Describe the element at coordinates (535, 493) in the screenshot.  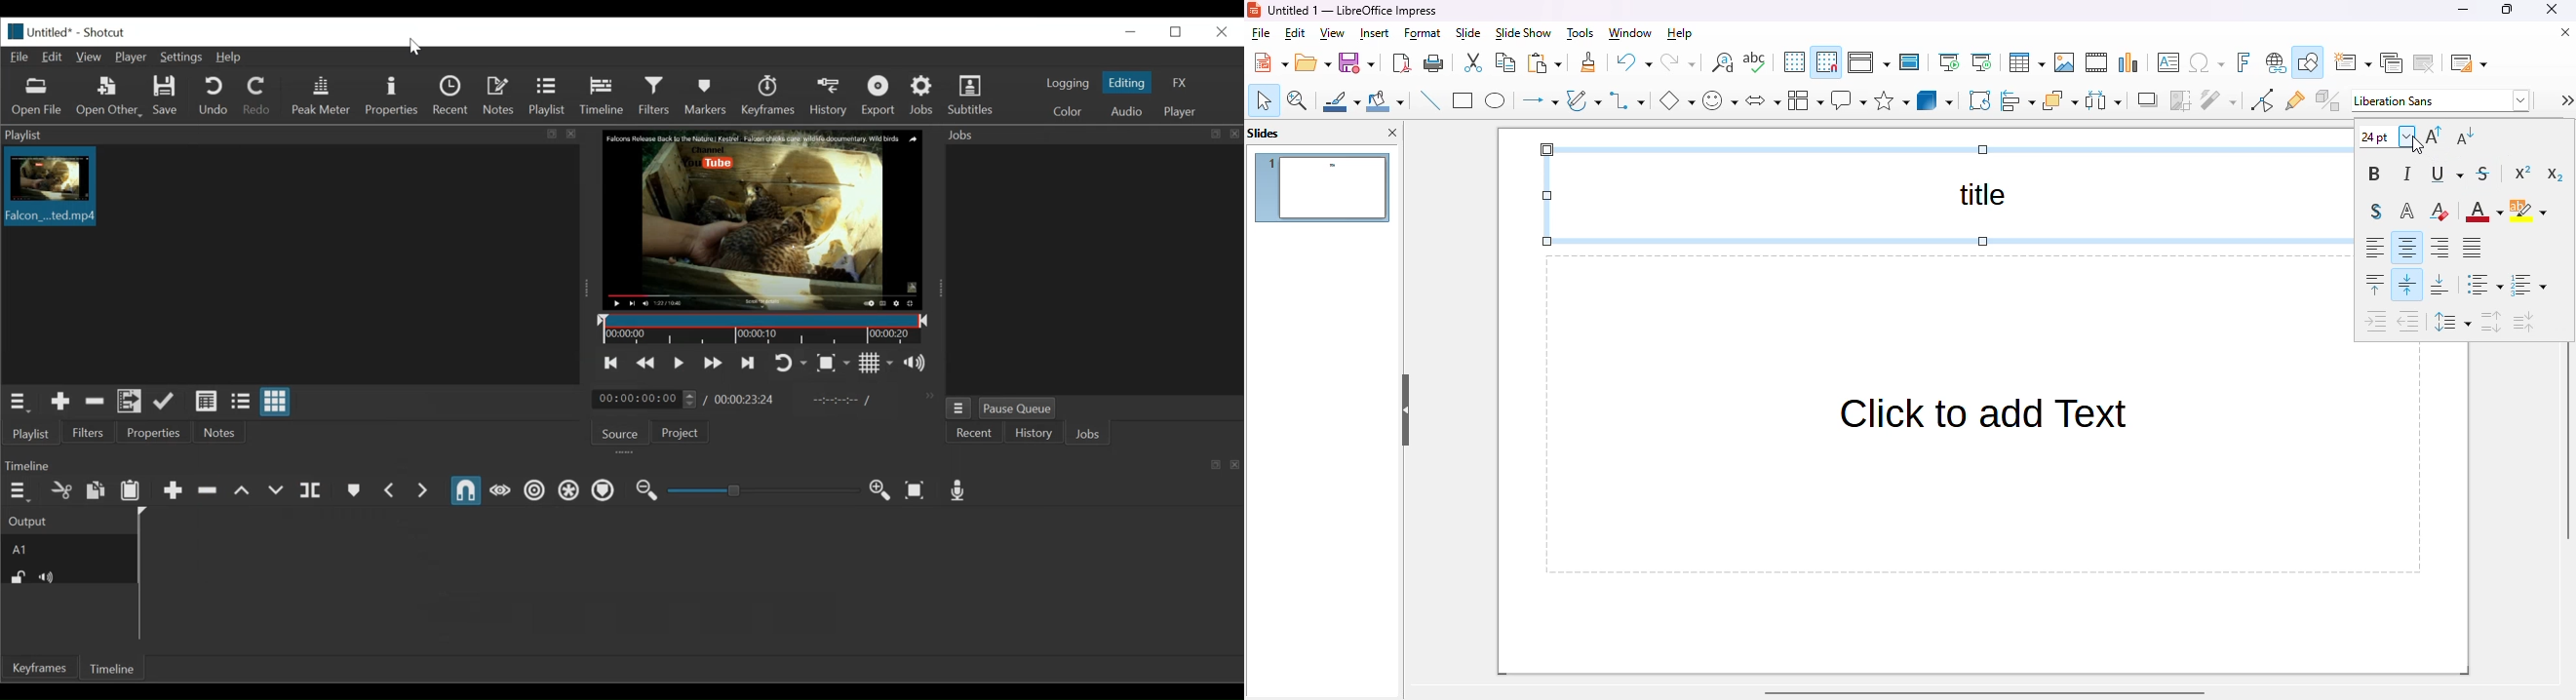
I see `Ripple` at that location.